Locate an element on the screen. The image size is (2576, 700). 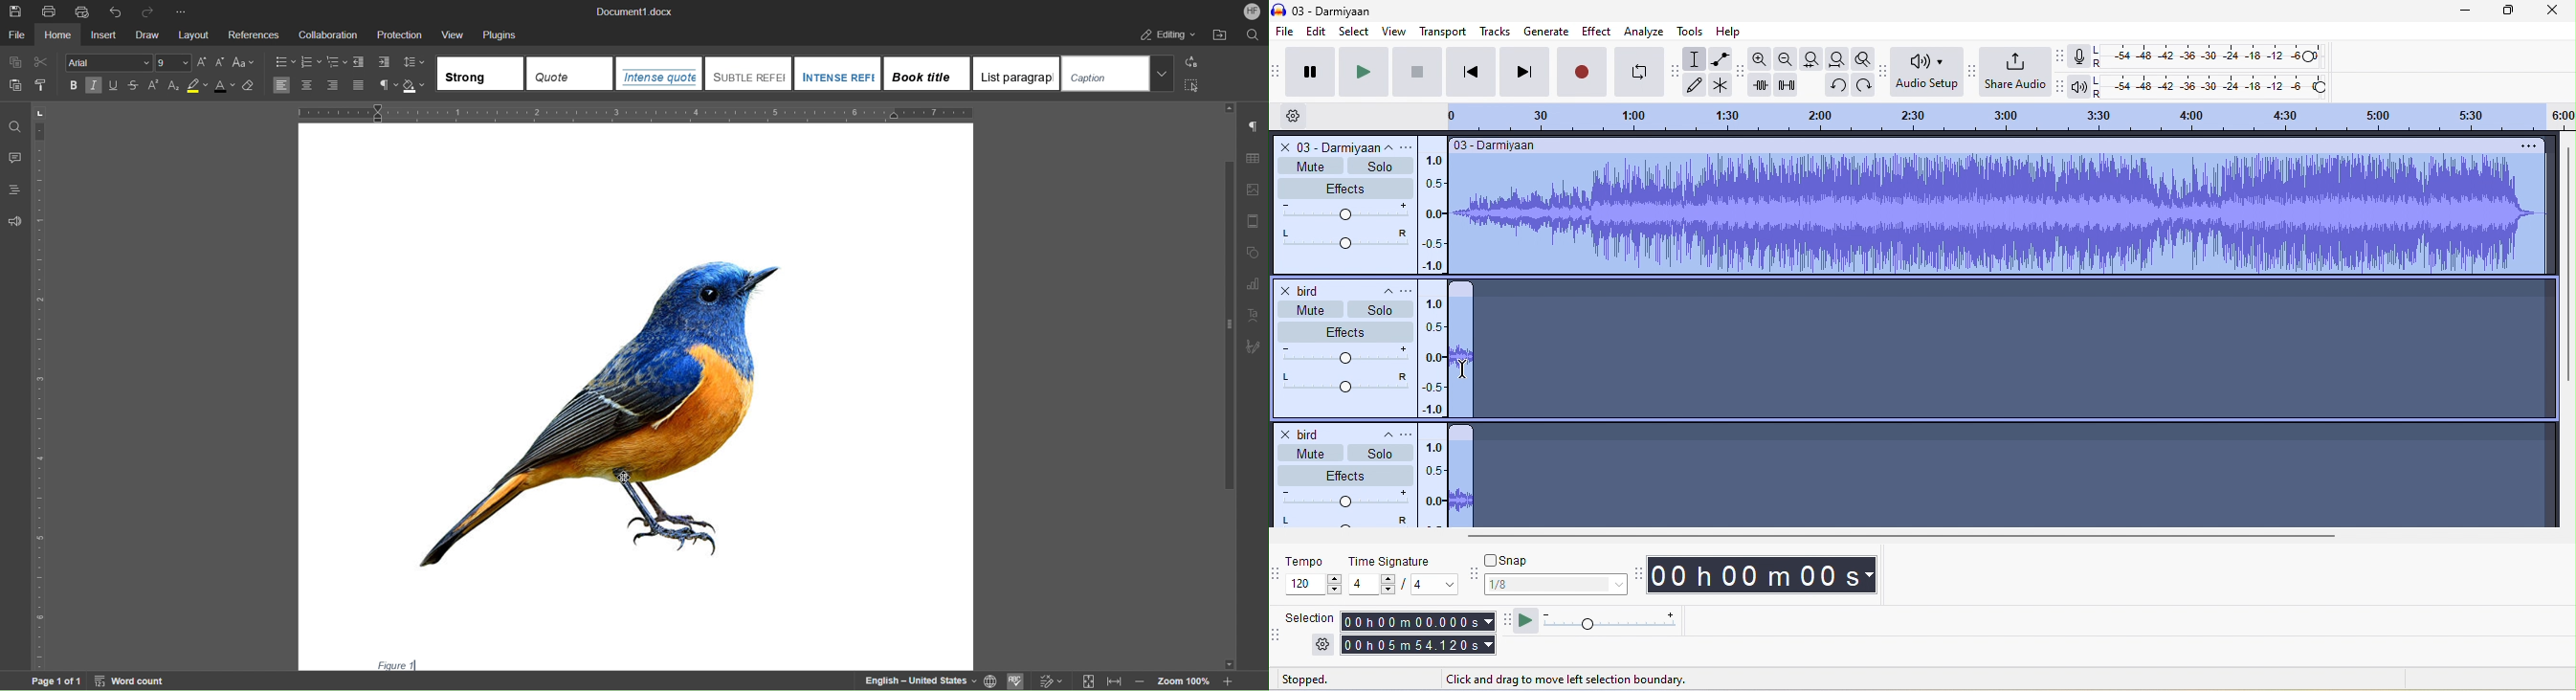
Layout is located at coordinates (194, 36).